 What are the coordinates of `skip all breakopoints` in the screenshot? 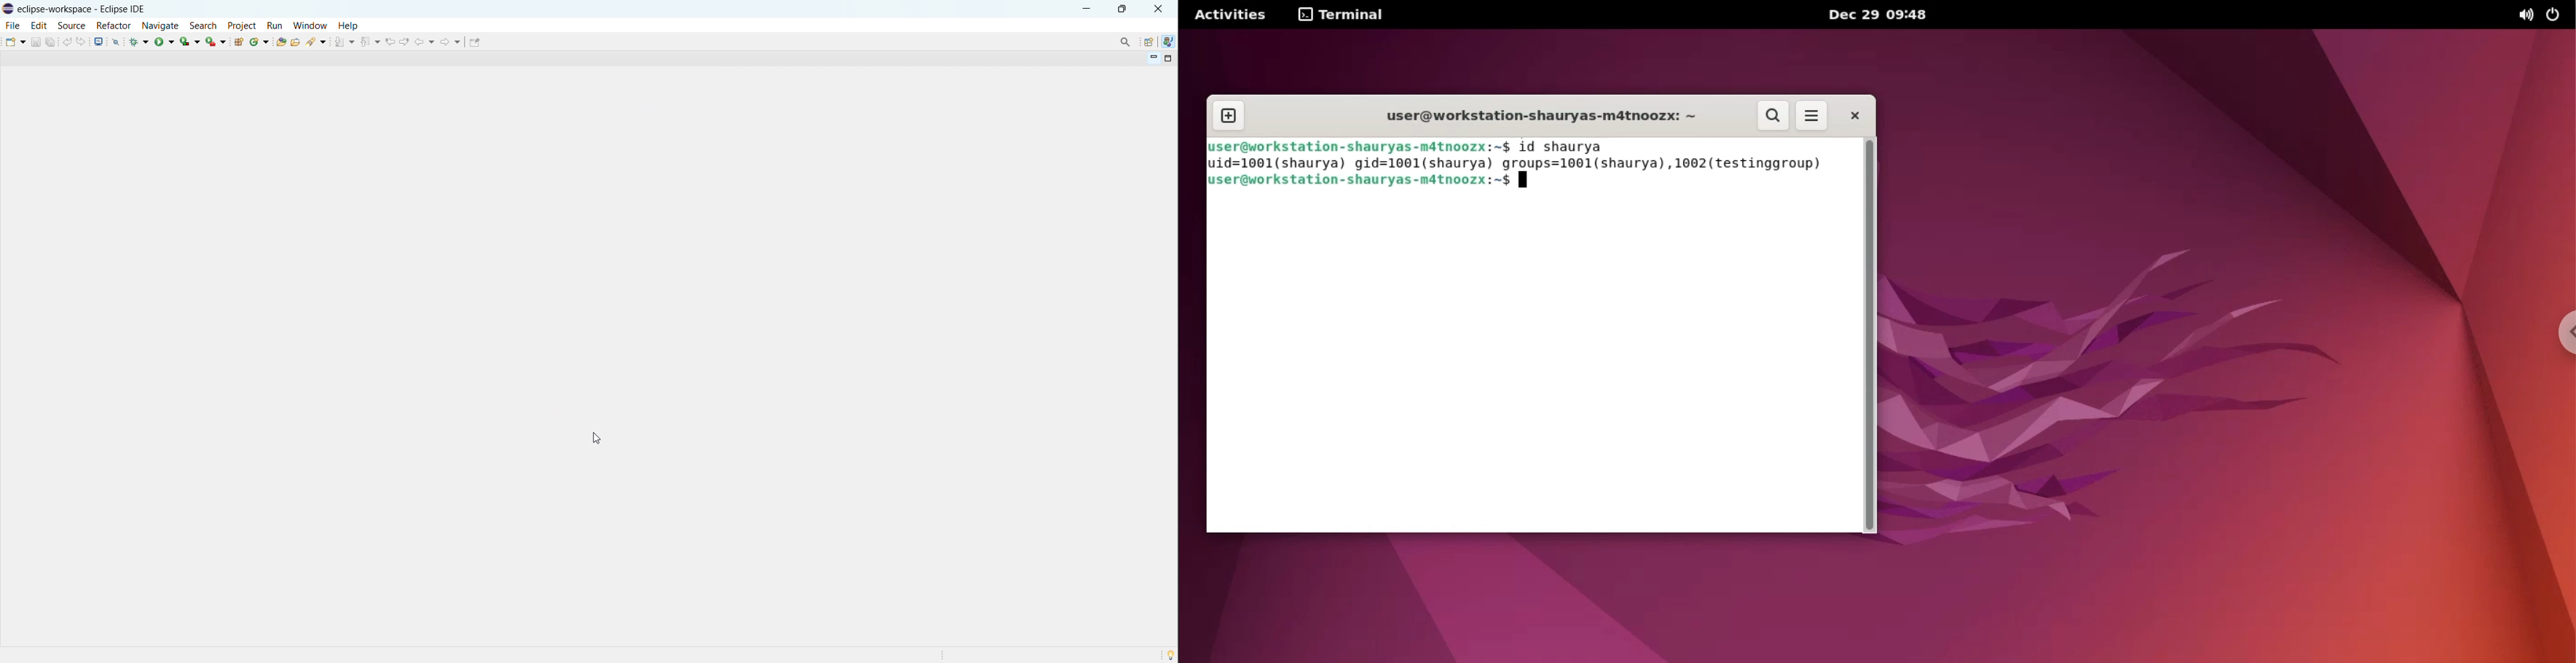 It's located at (116, 41).